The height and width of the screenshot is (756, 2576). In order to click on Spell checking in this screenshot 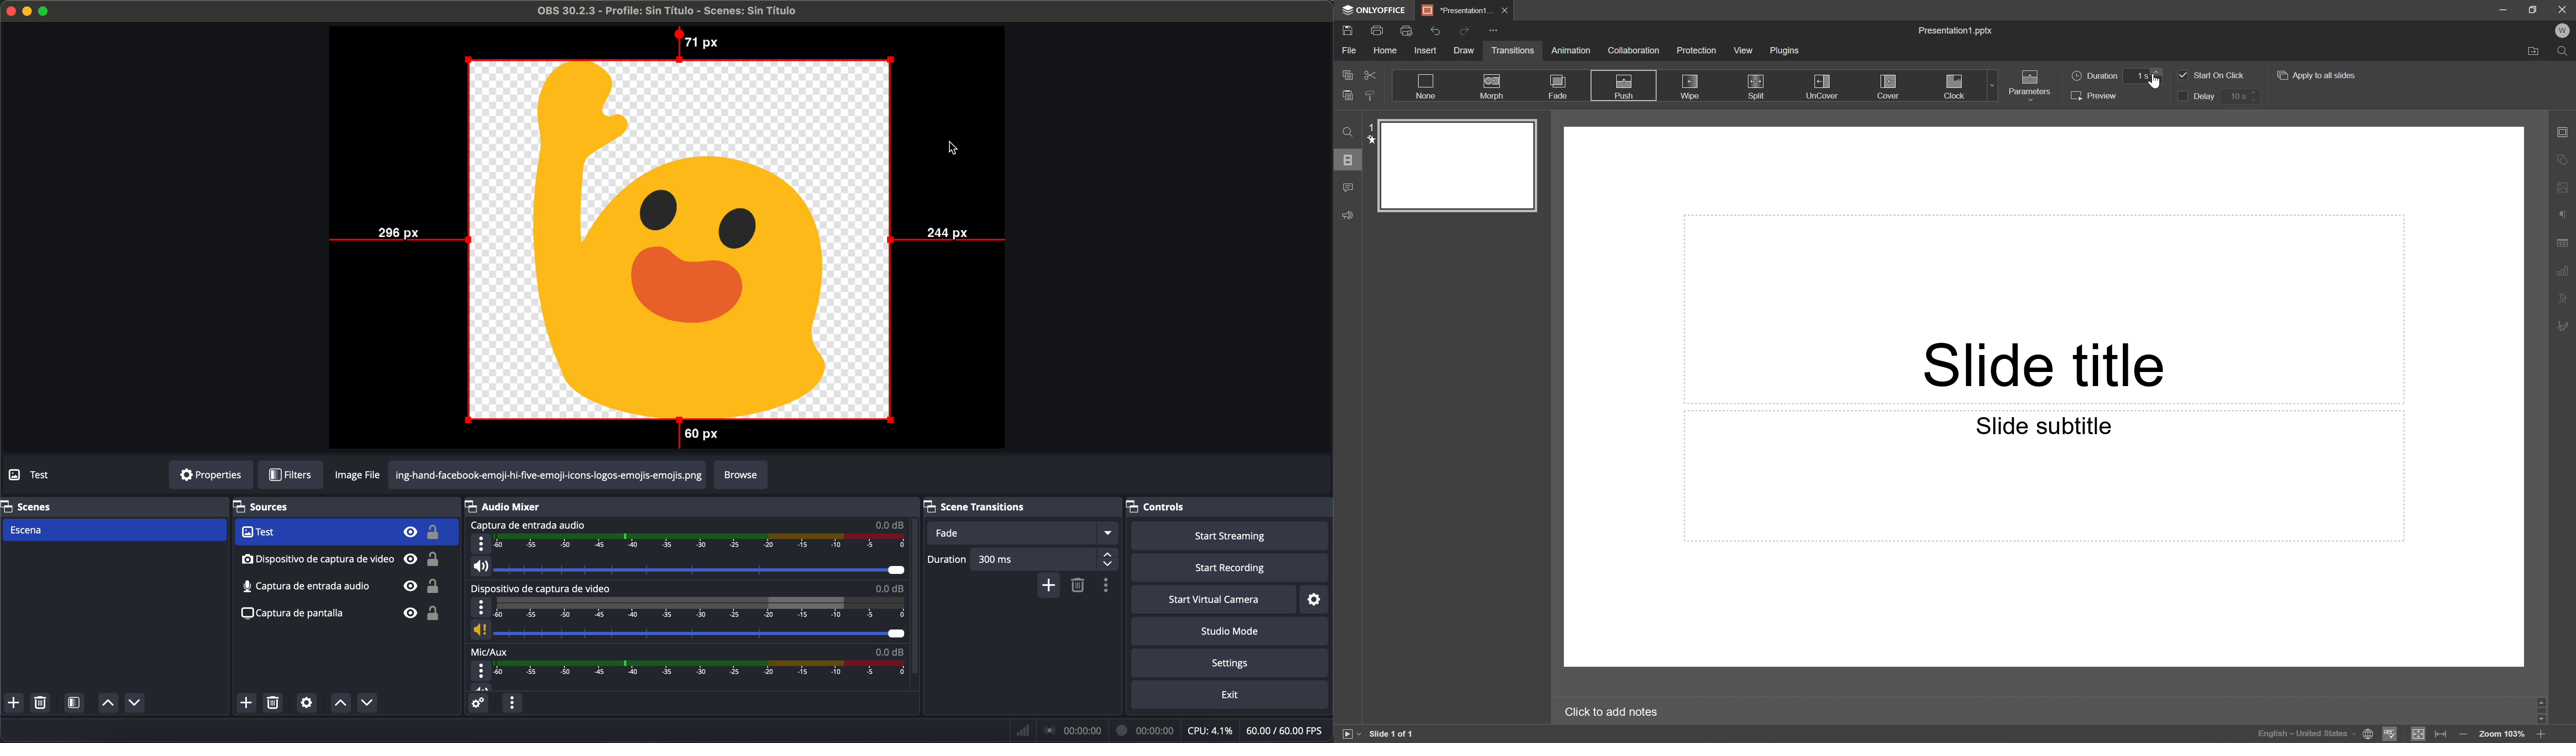, I will do `click(2390, 734)`.